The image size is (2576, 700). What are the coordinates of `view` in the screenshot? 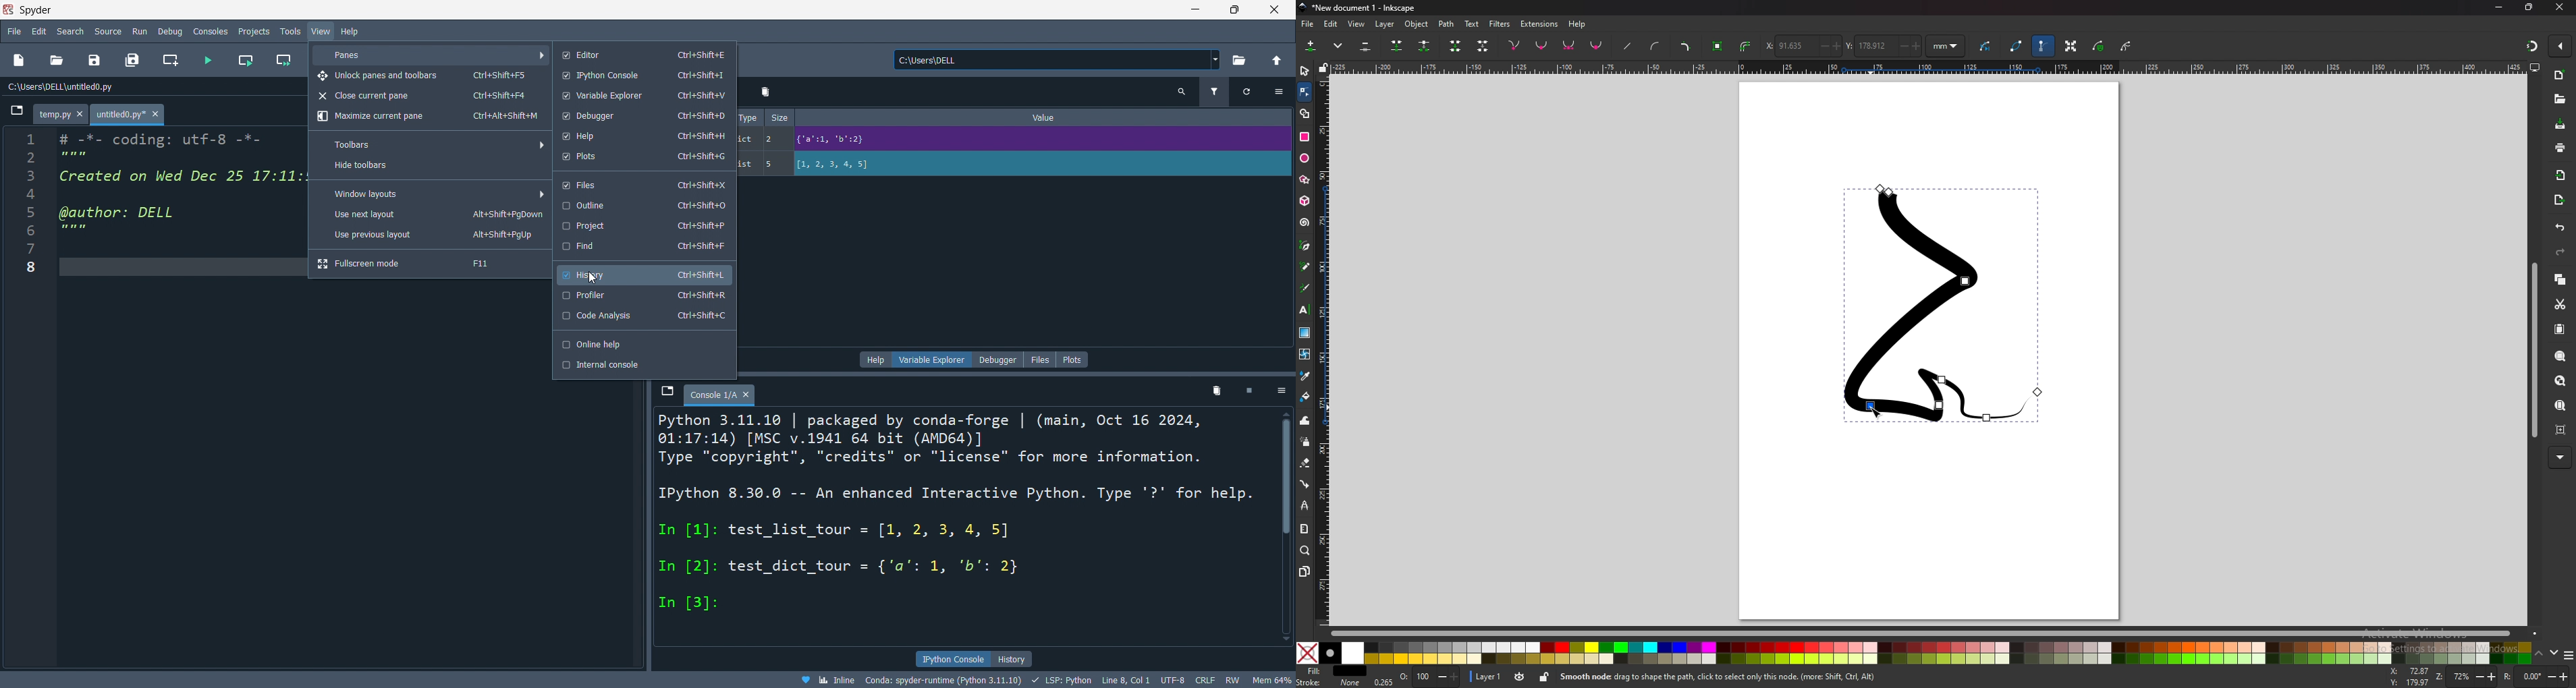 It's located at (1357, 24).